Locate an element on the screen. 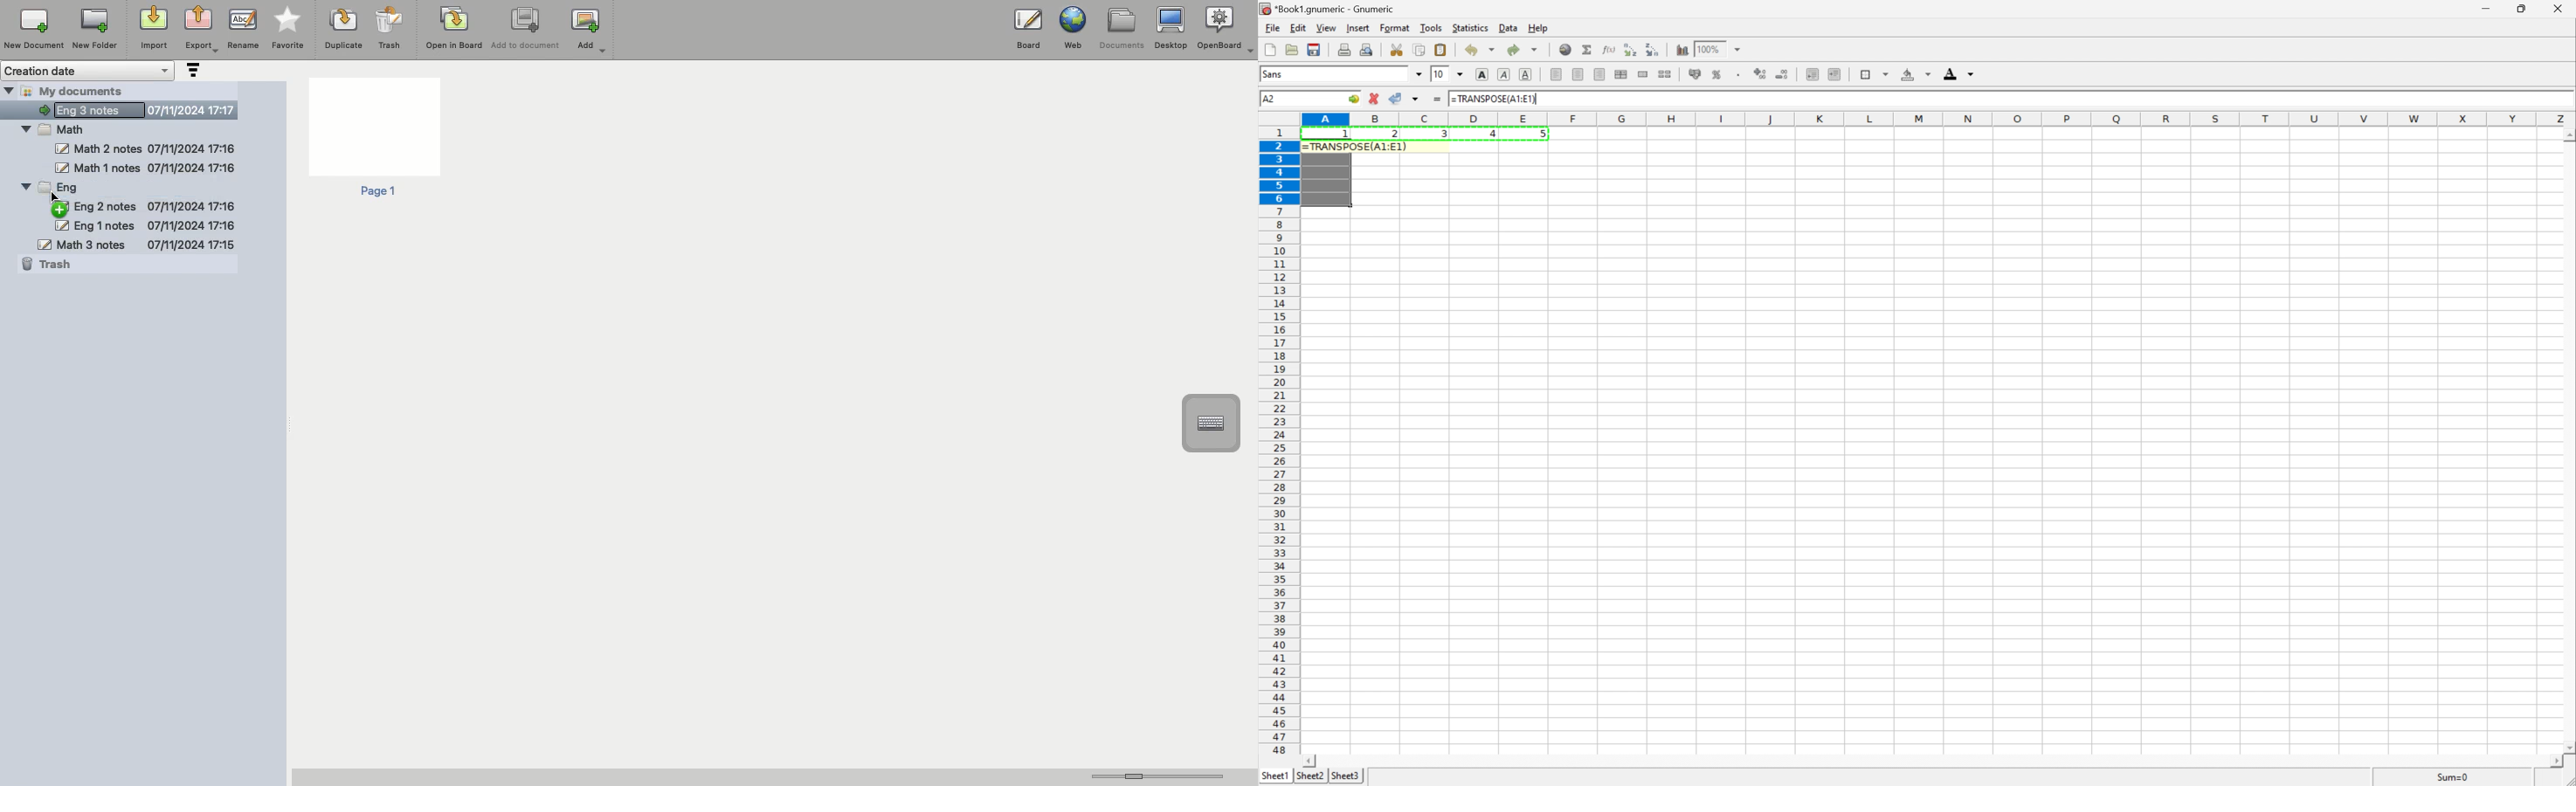 This screenshot has height=812, width=2576. data is located at coordinates (1507, 28).